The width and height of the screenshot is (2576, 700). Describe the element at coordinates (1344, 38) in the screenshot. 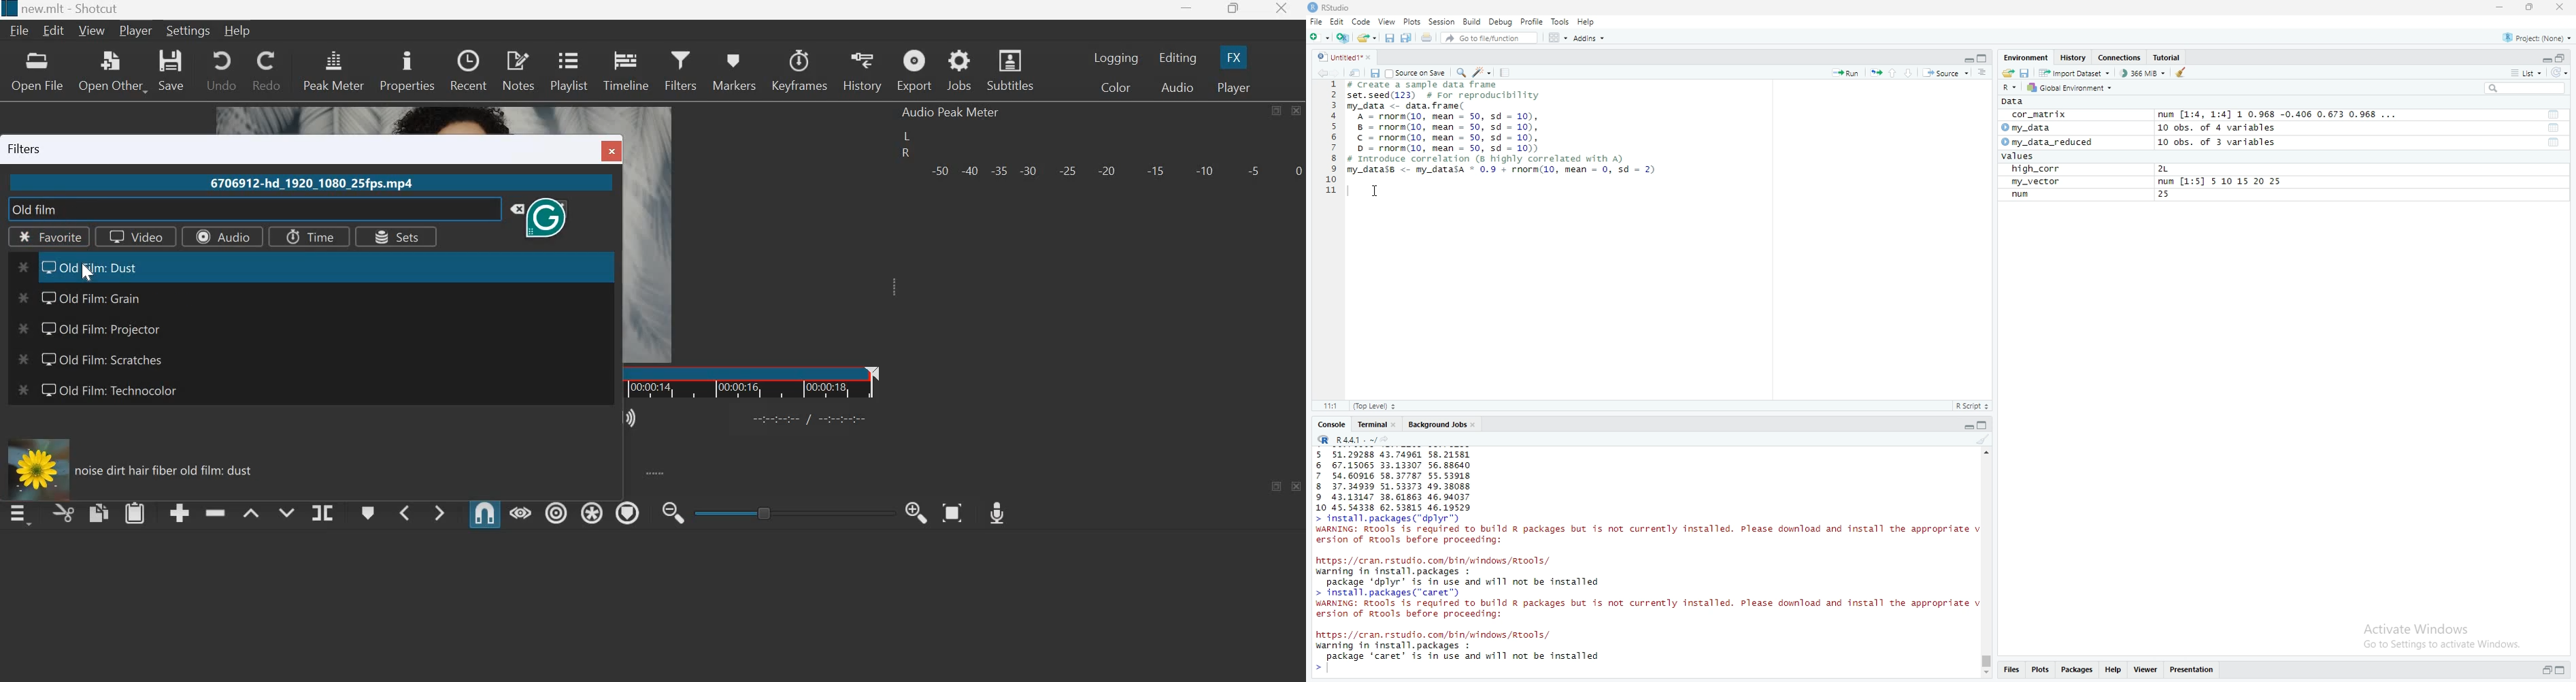

I see `add file` at that location.